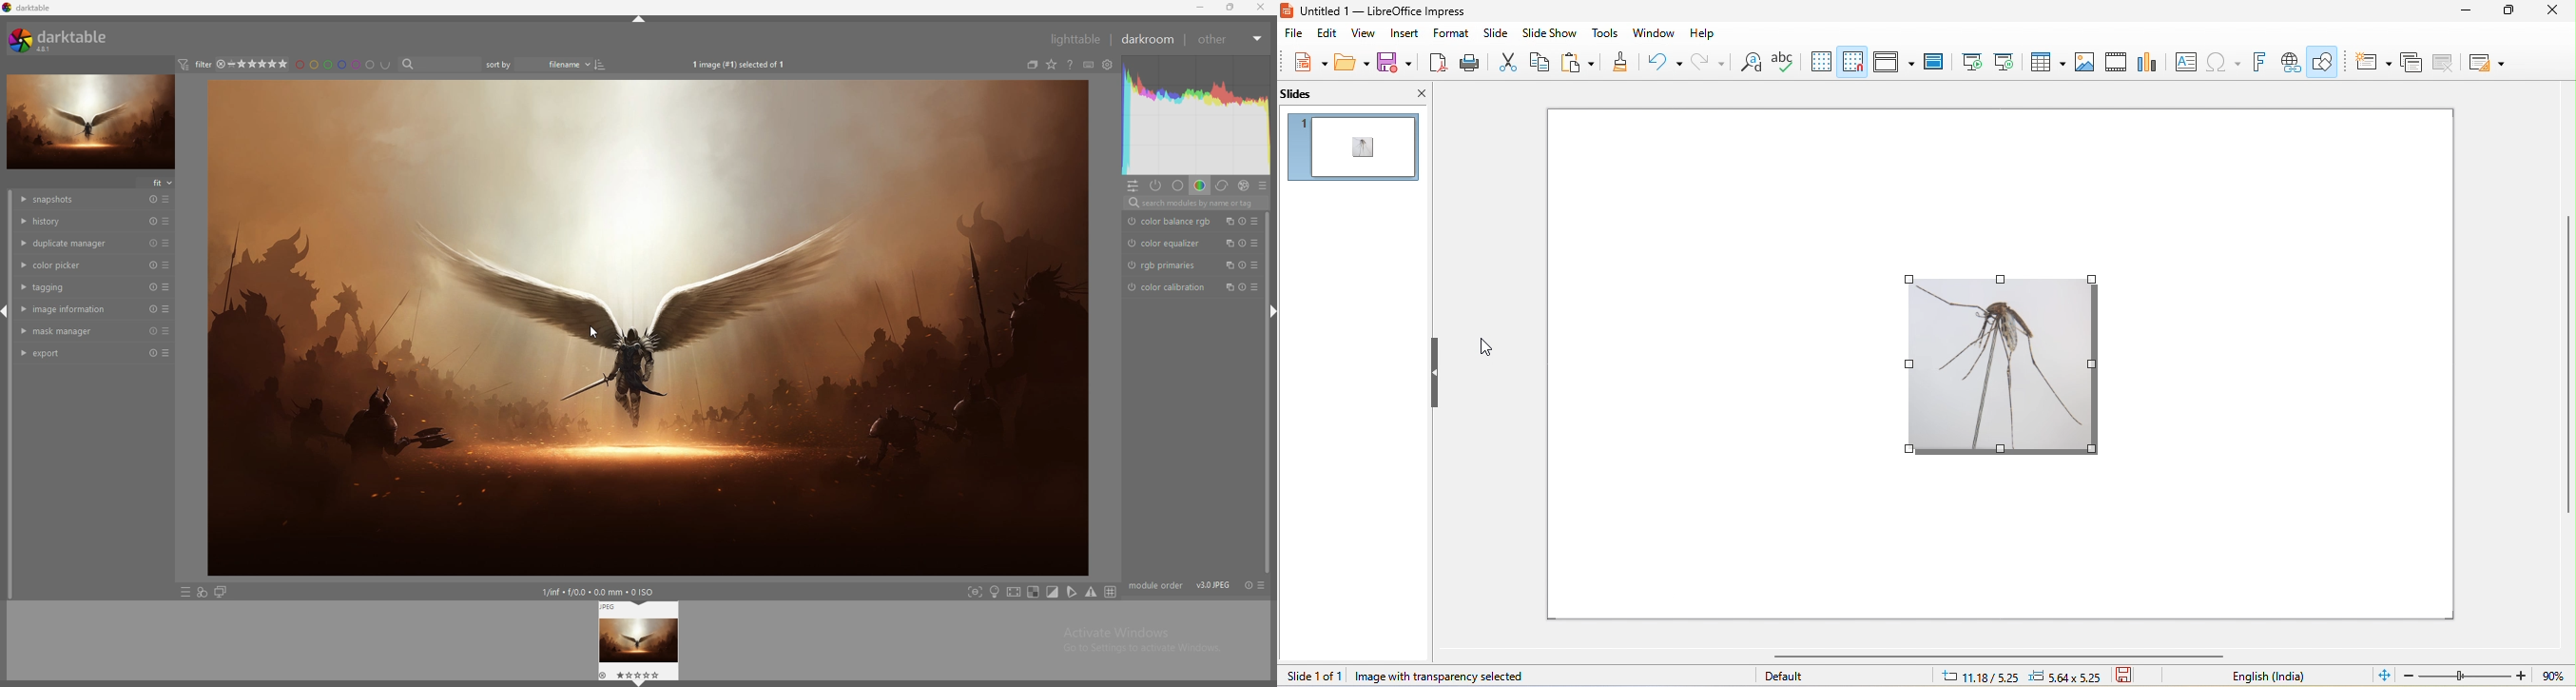 The image size is (2576, 700). What do you see at coordinates (2369, 61) in the screenshot?
I see `new slide` at bounding box center [2369, 61].